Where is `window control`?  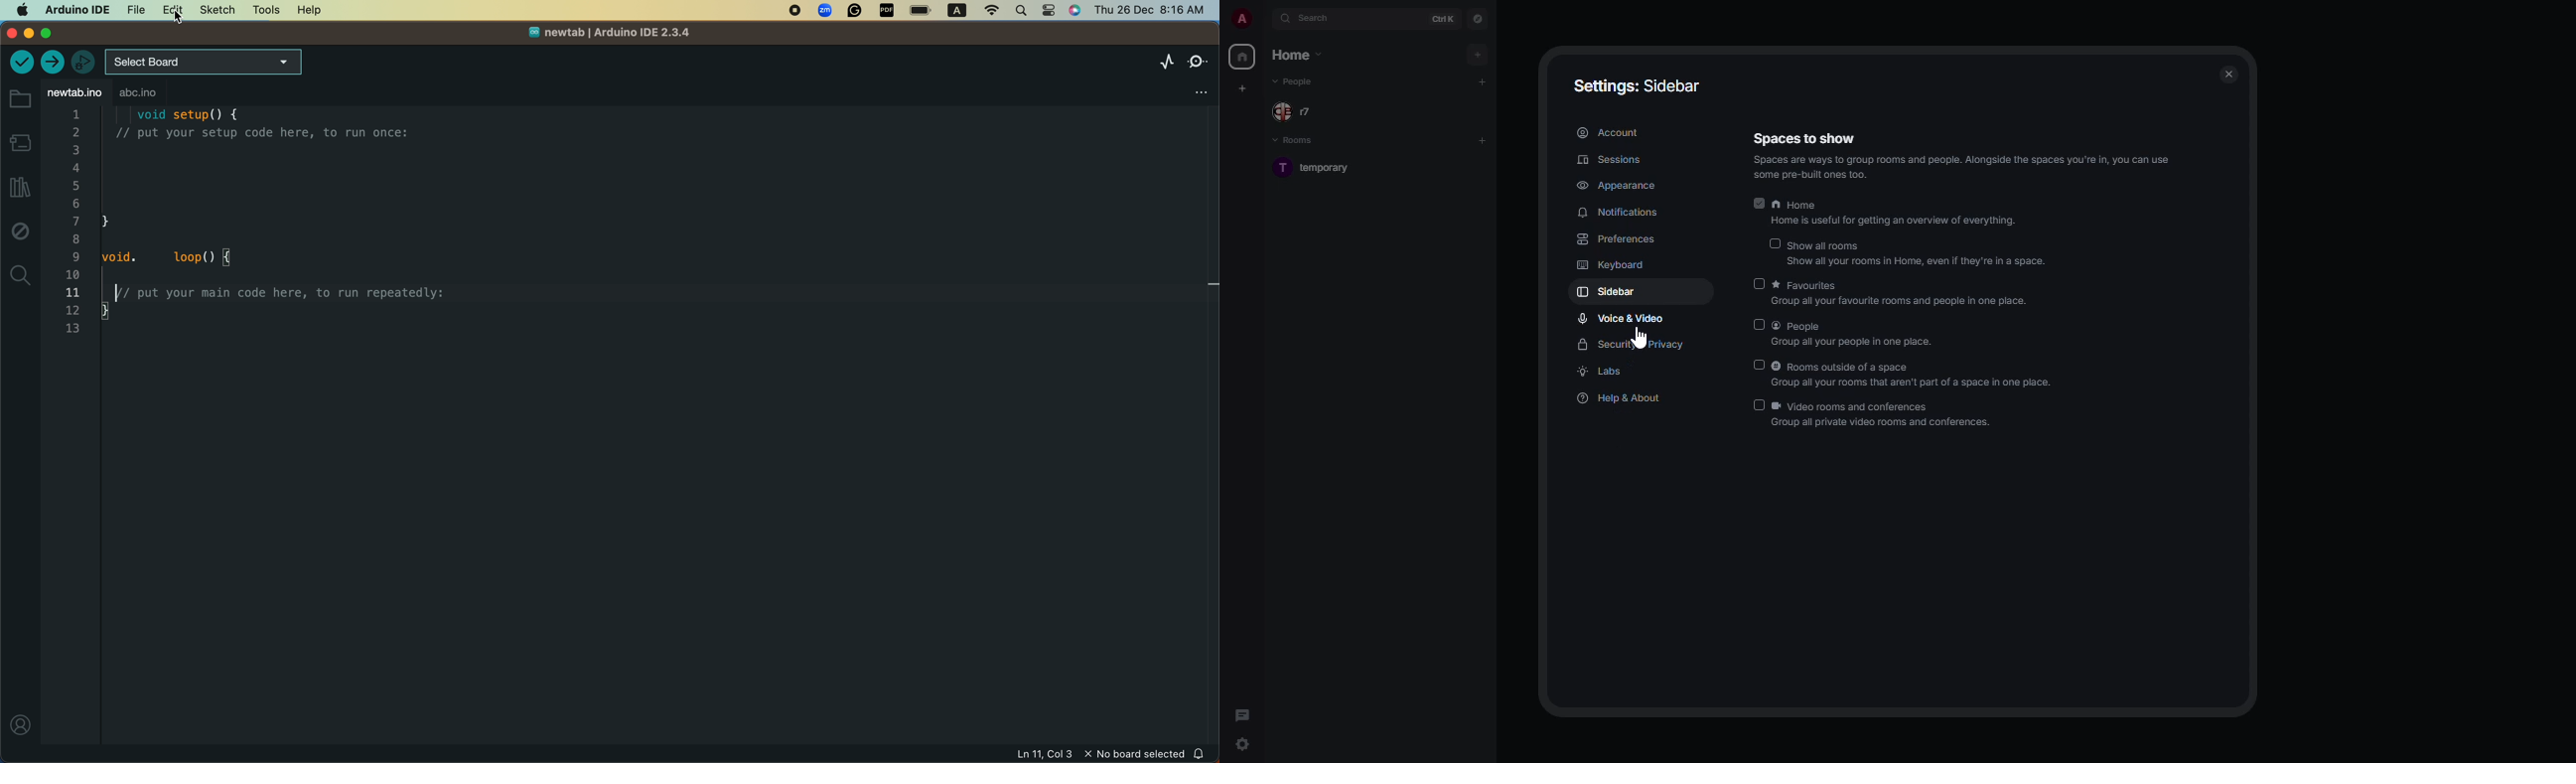 window control is located at coordinates (42, 33).